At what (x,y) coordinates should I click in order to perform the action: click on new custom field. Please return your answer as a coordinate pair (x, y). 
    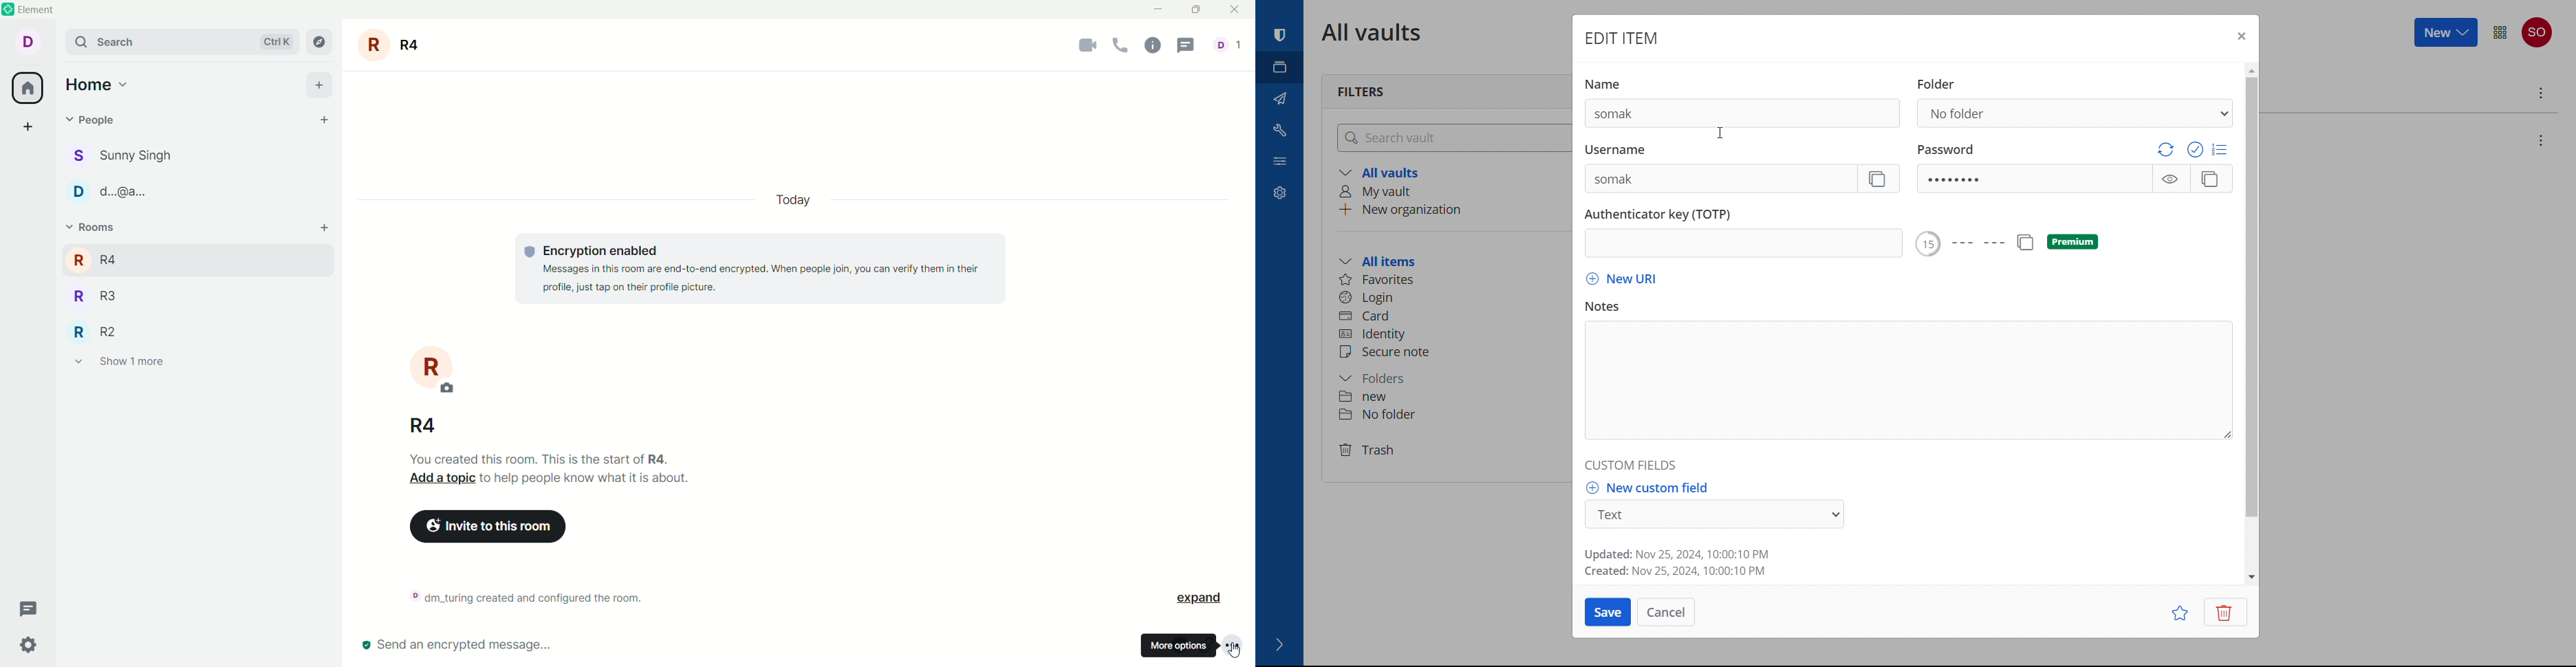
    Looking at the image, I should click on (1647, 487).